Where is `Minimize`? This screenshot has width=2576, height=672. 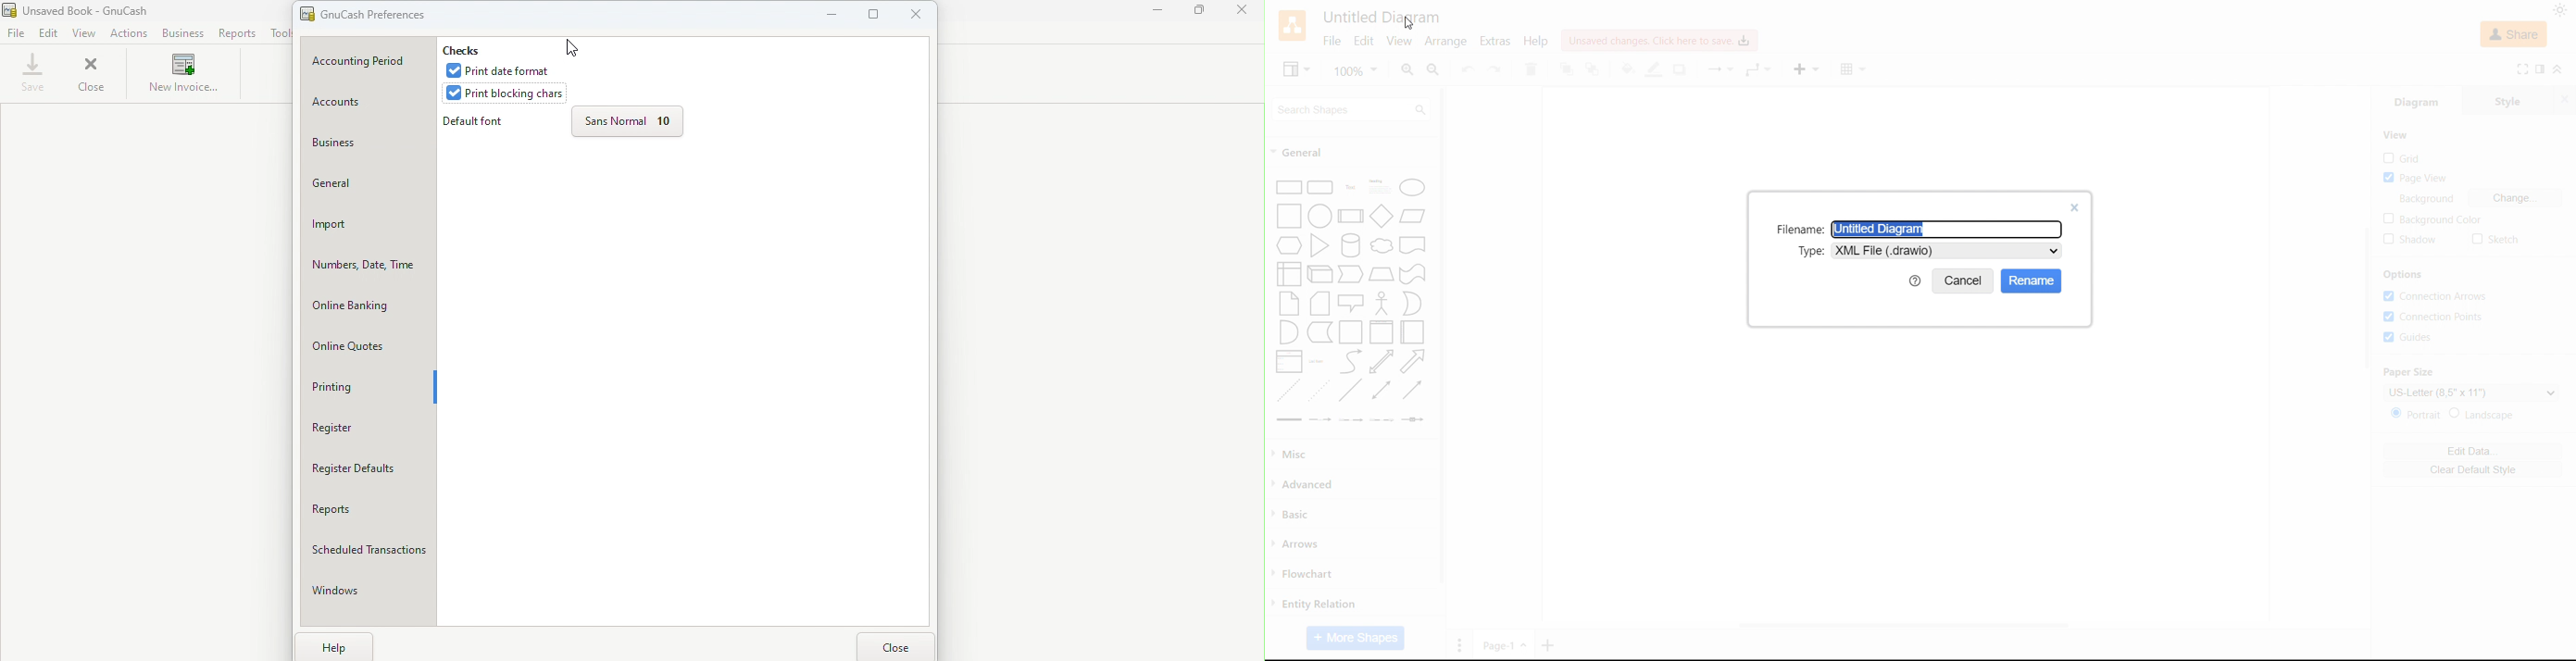 Minimize is located at coordinates (832, 13).